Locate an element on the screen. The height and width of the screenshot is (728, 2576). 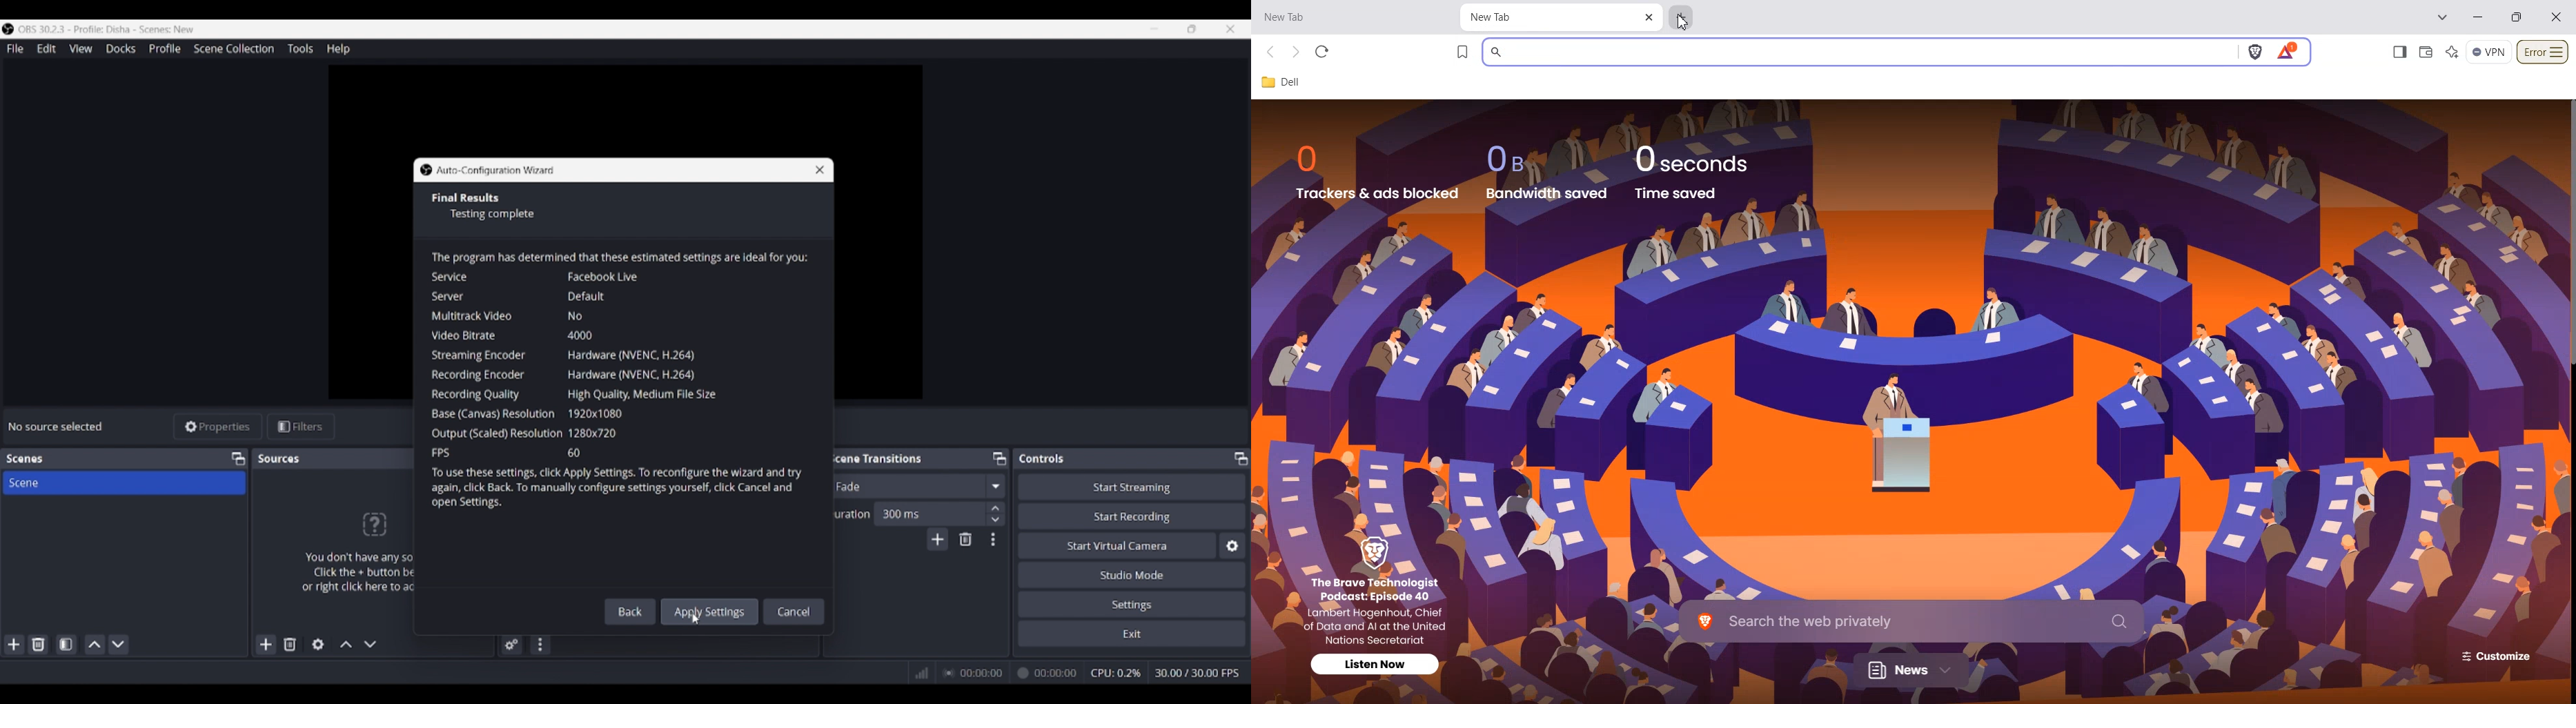
Vertical Scrollbar  is located at coordinates (2568, 230).